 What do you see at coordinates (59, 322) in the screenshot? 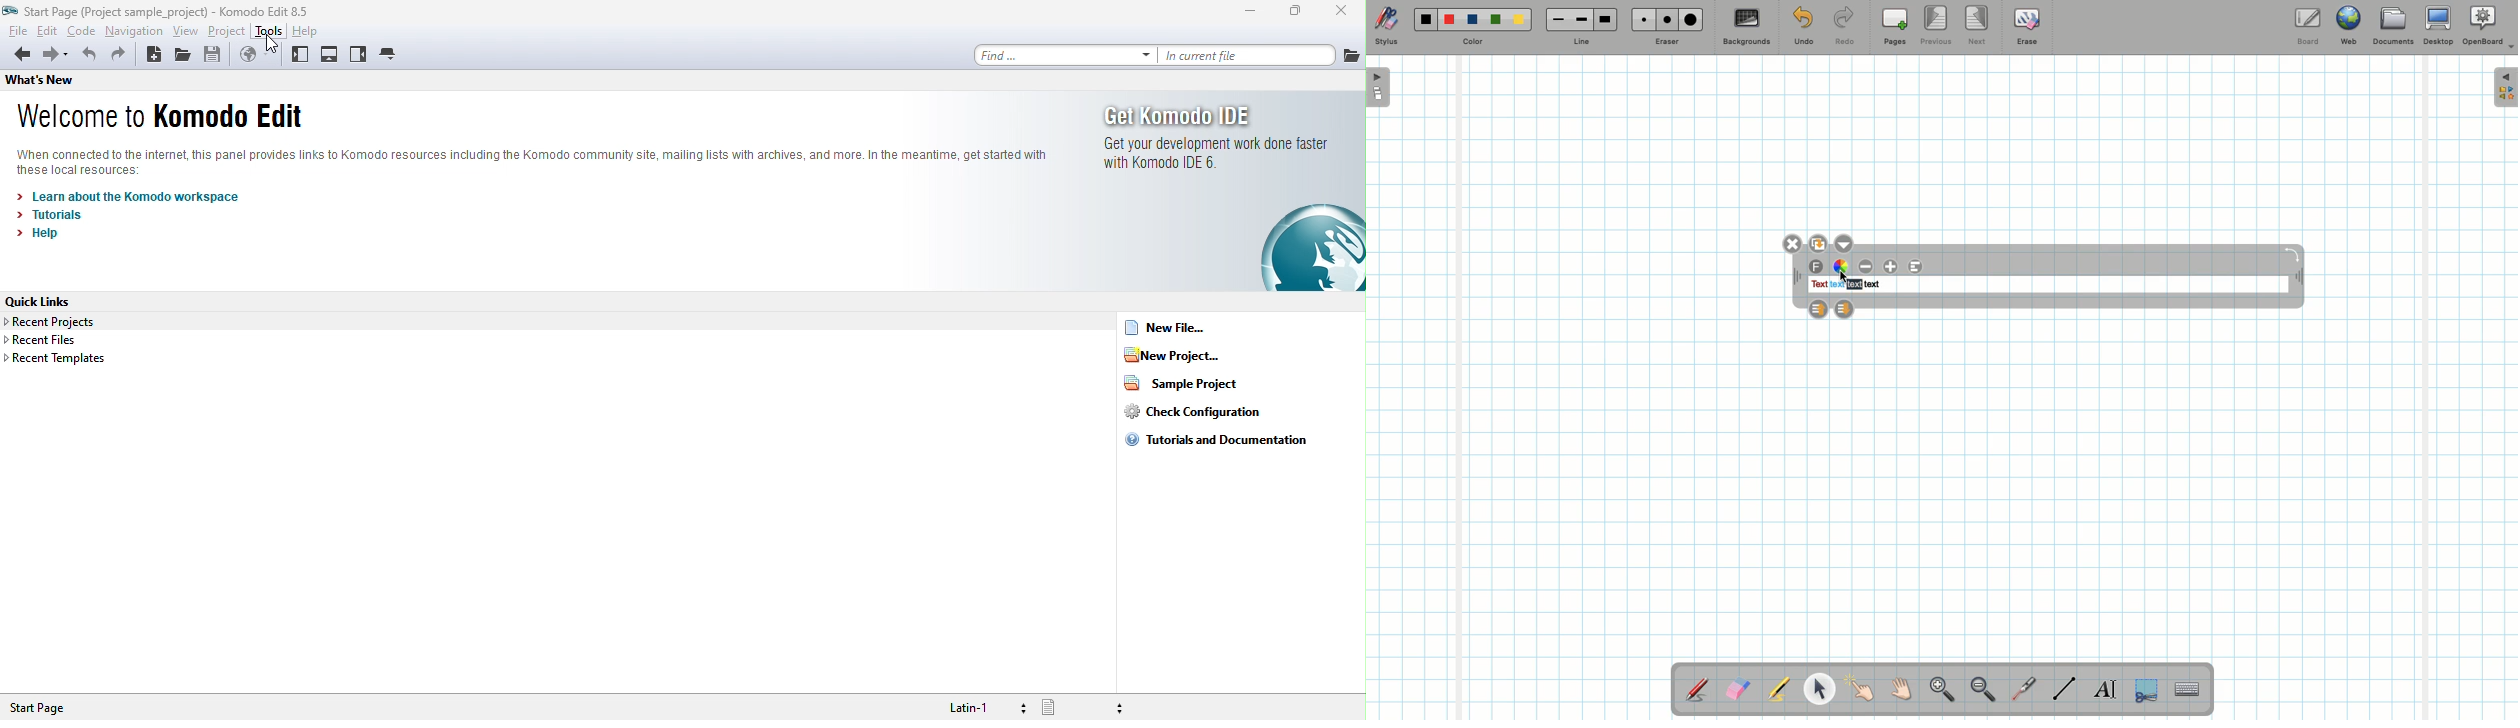
I see `recent projects` at bounding box center [59, 322].